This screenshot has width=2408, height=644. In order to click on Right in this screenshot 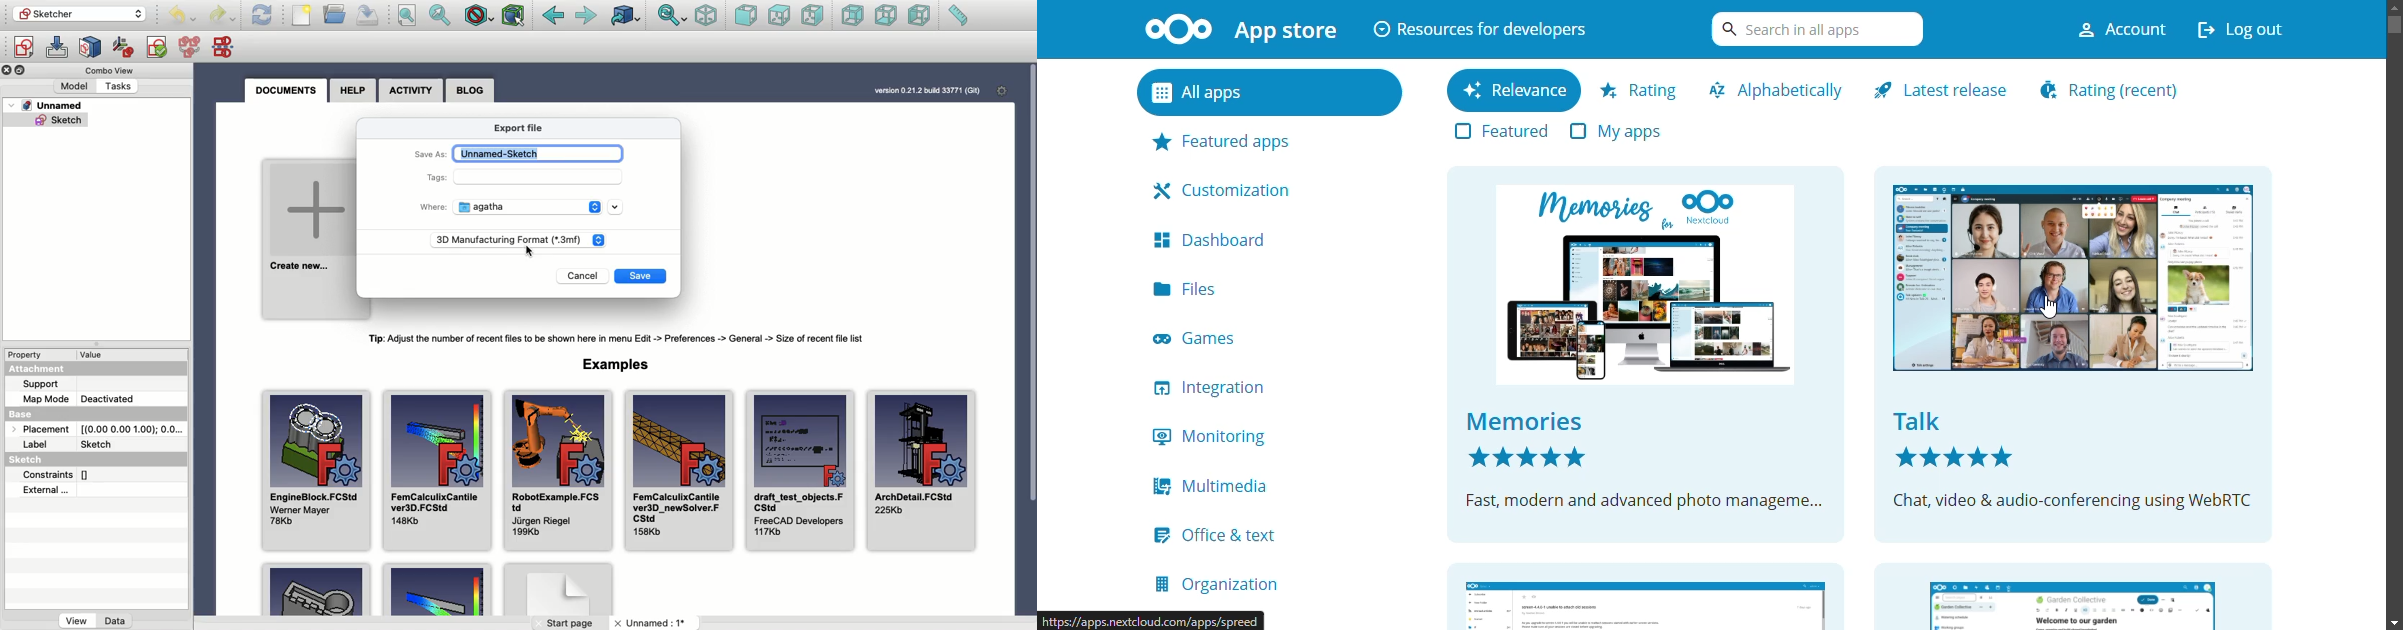, I will do `click(813, 15)`.